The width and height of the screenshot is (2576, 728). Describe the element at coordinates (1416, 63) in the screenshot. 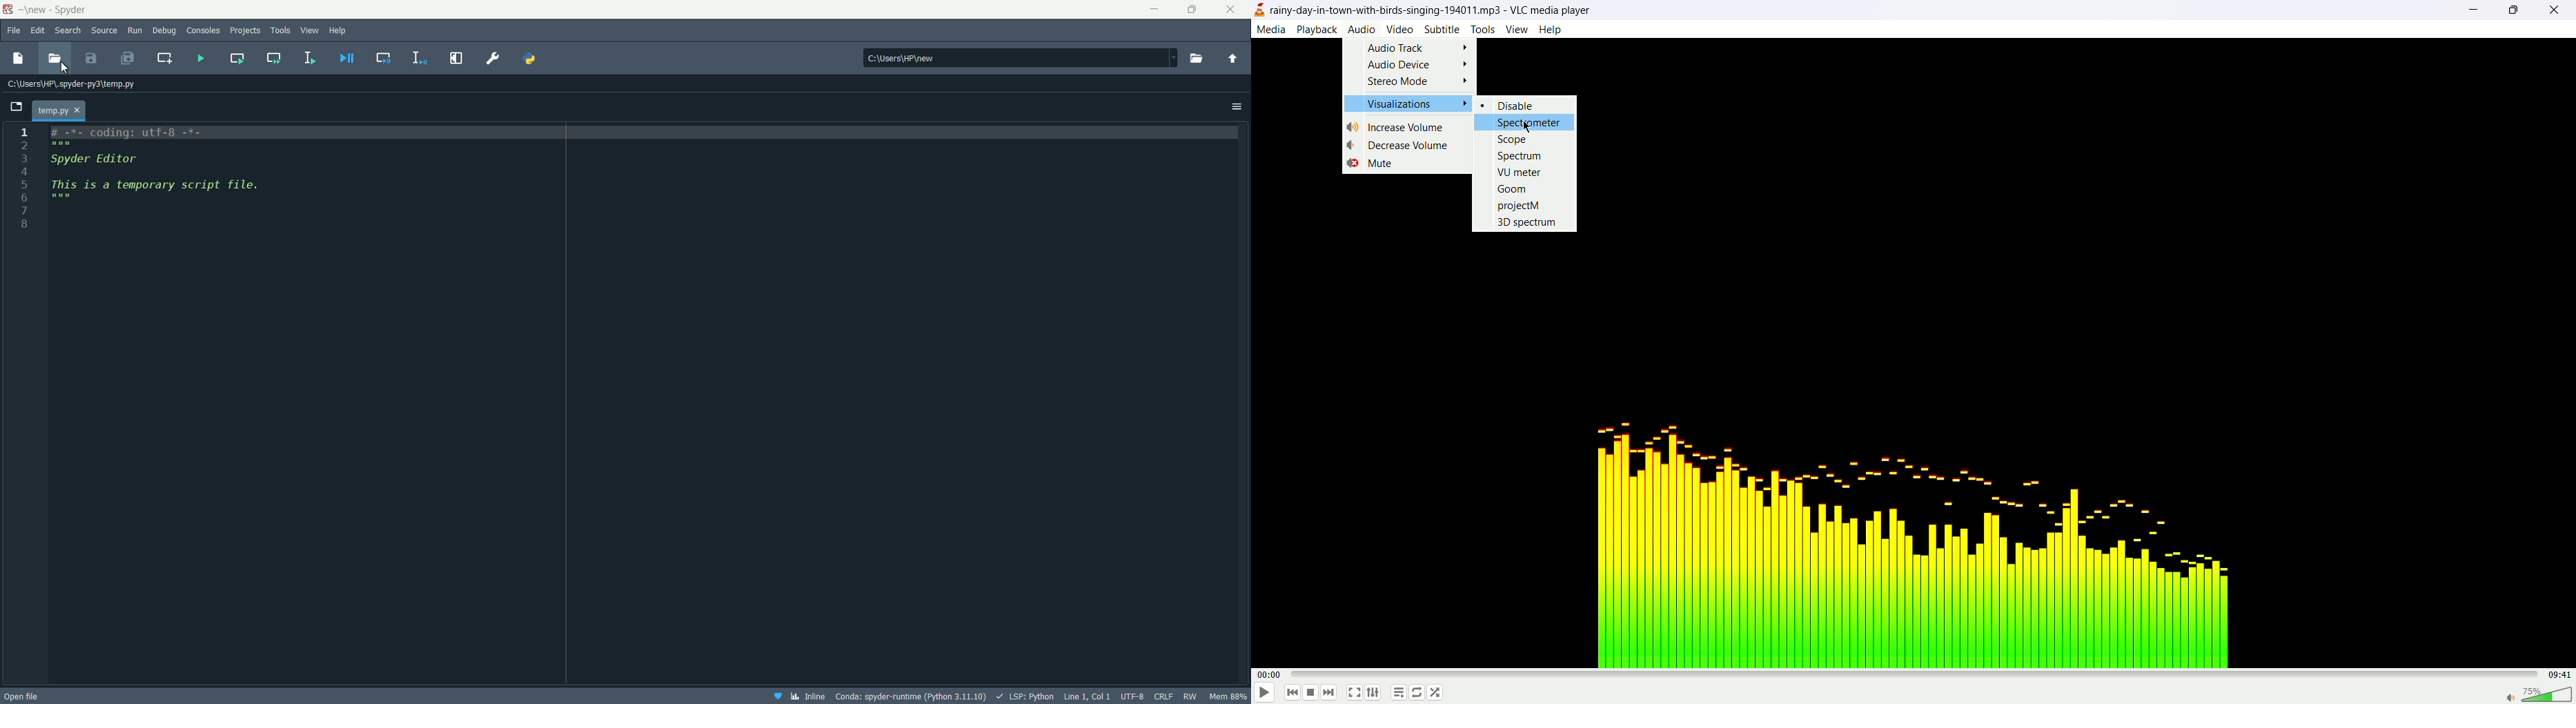

I see `audio device` at that location.